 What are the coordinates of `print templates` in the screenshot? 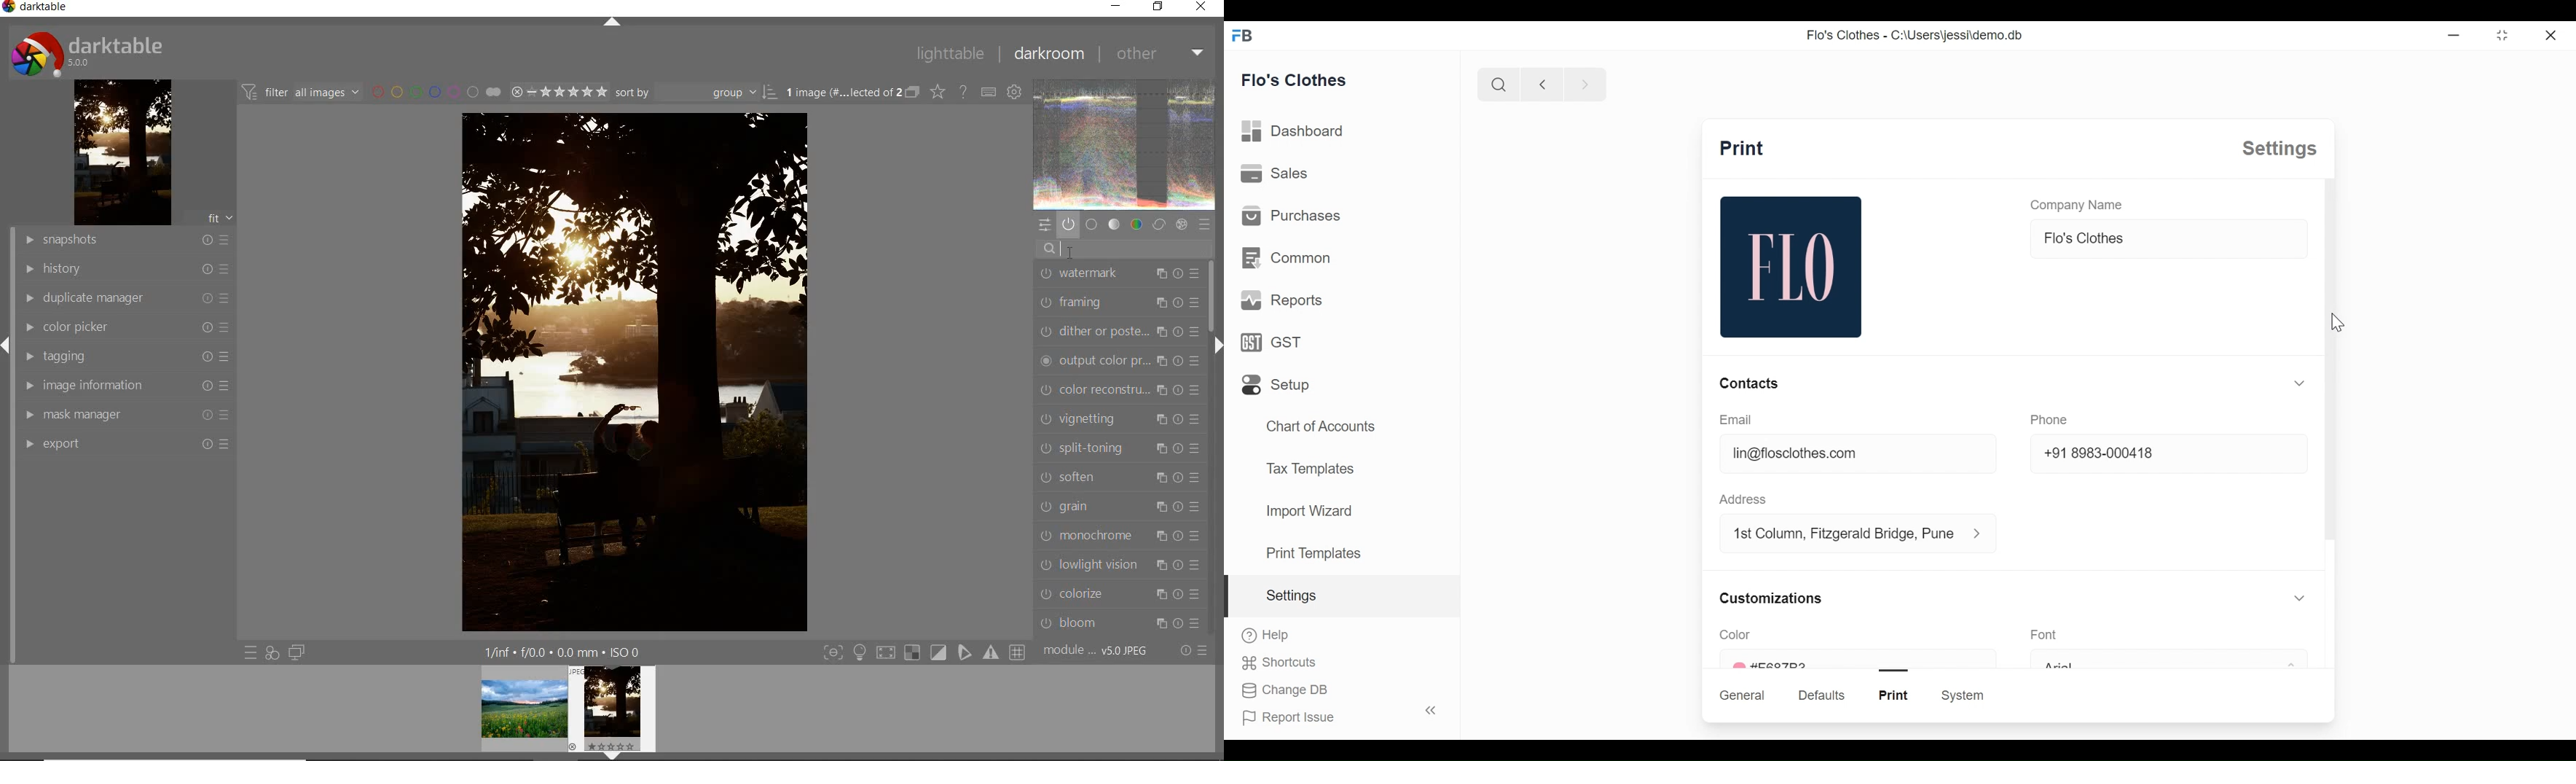 It's located at (1314, 553).